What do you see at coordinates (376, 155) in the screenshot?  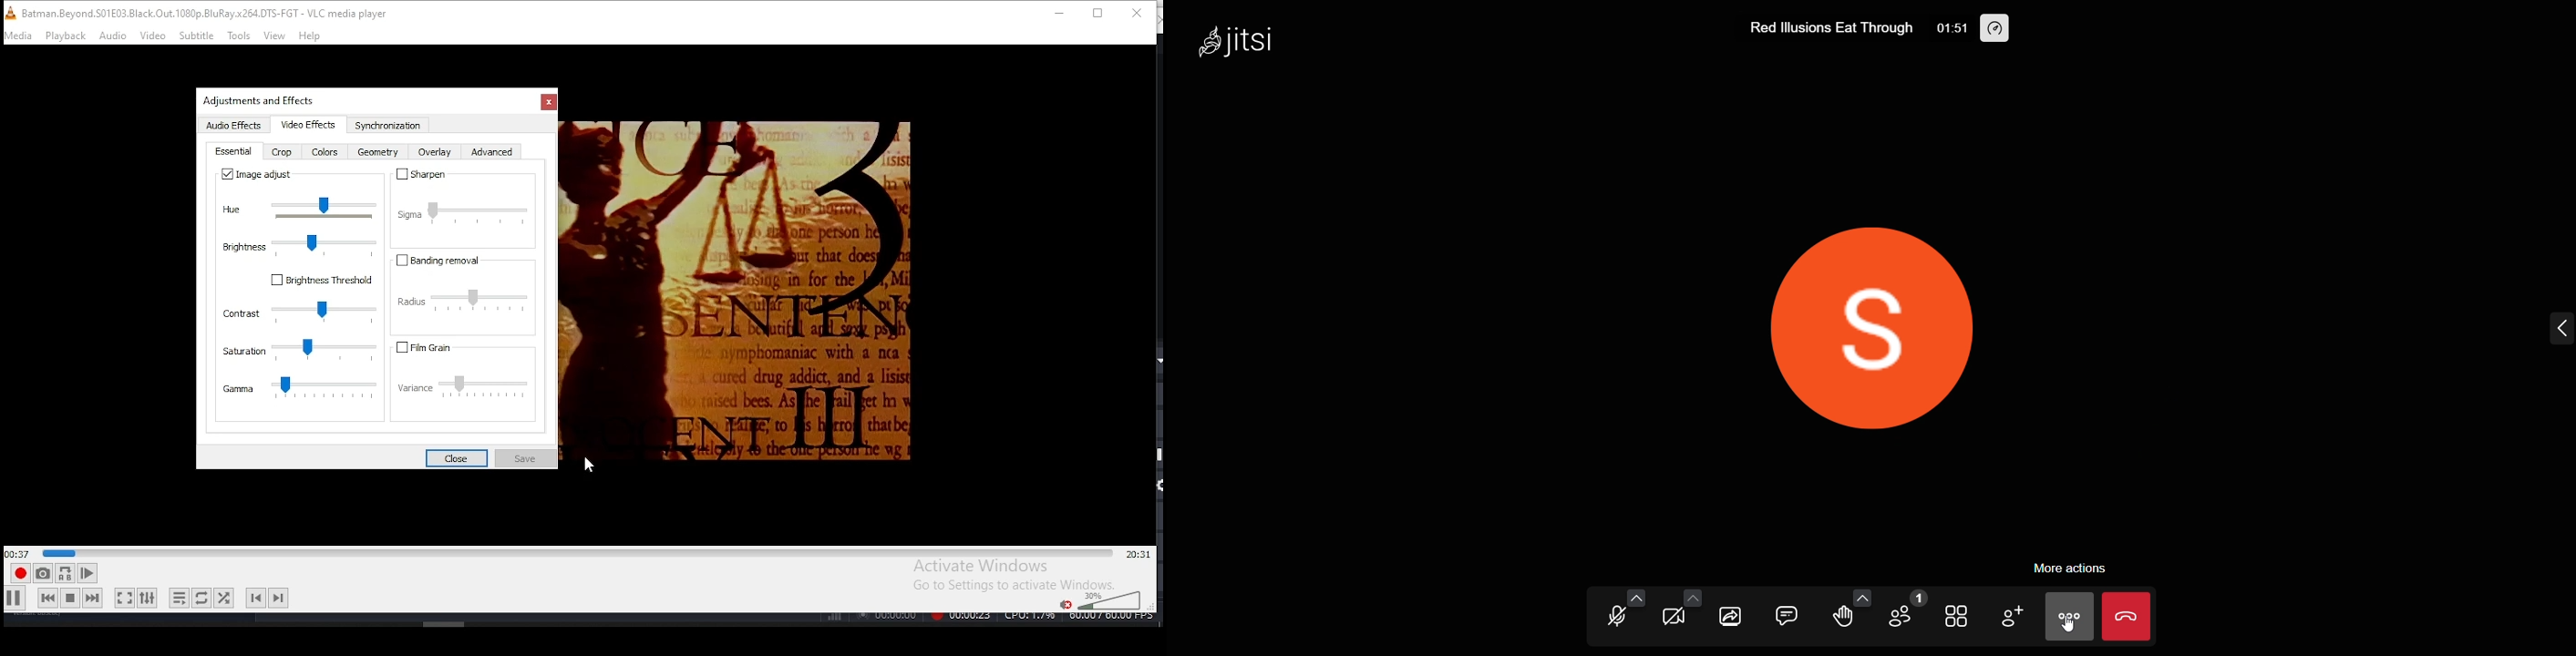 I see `geometry` at bounding box center [376, 155].